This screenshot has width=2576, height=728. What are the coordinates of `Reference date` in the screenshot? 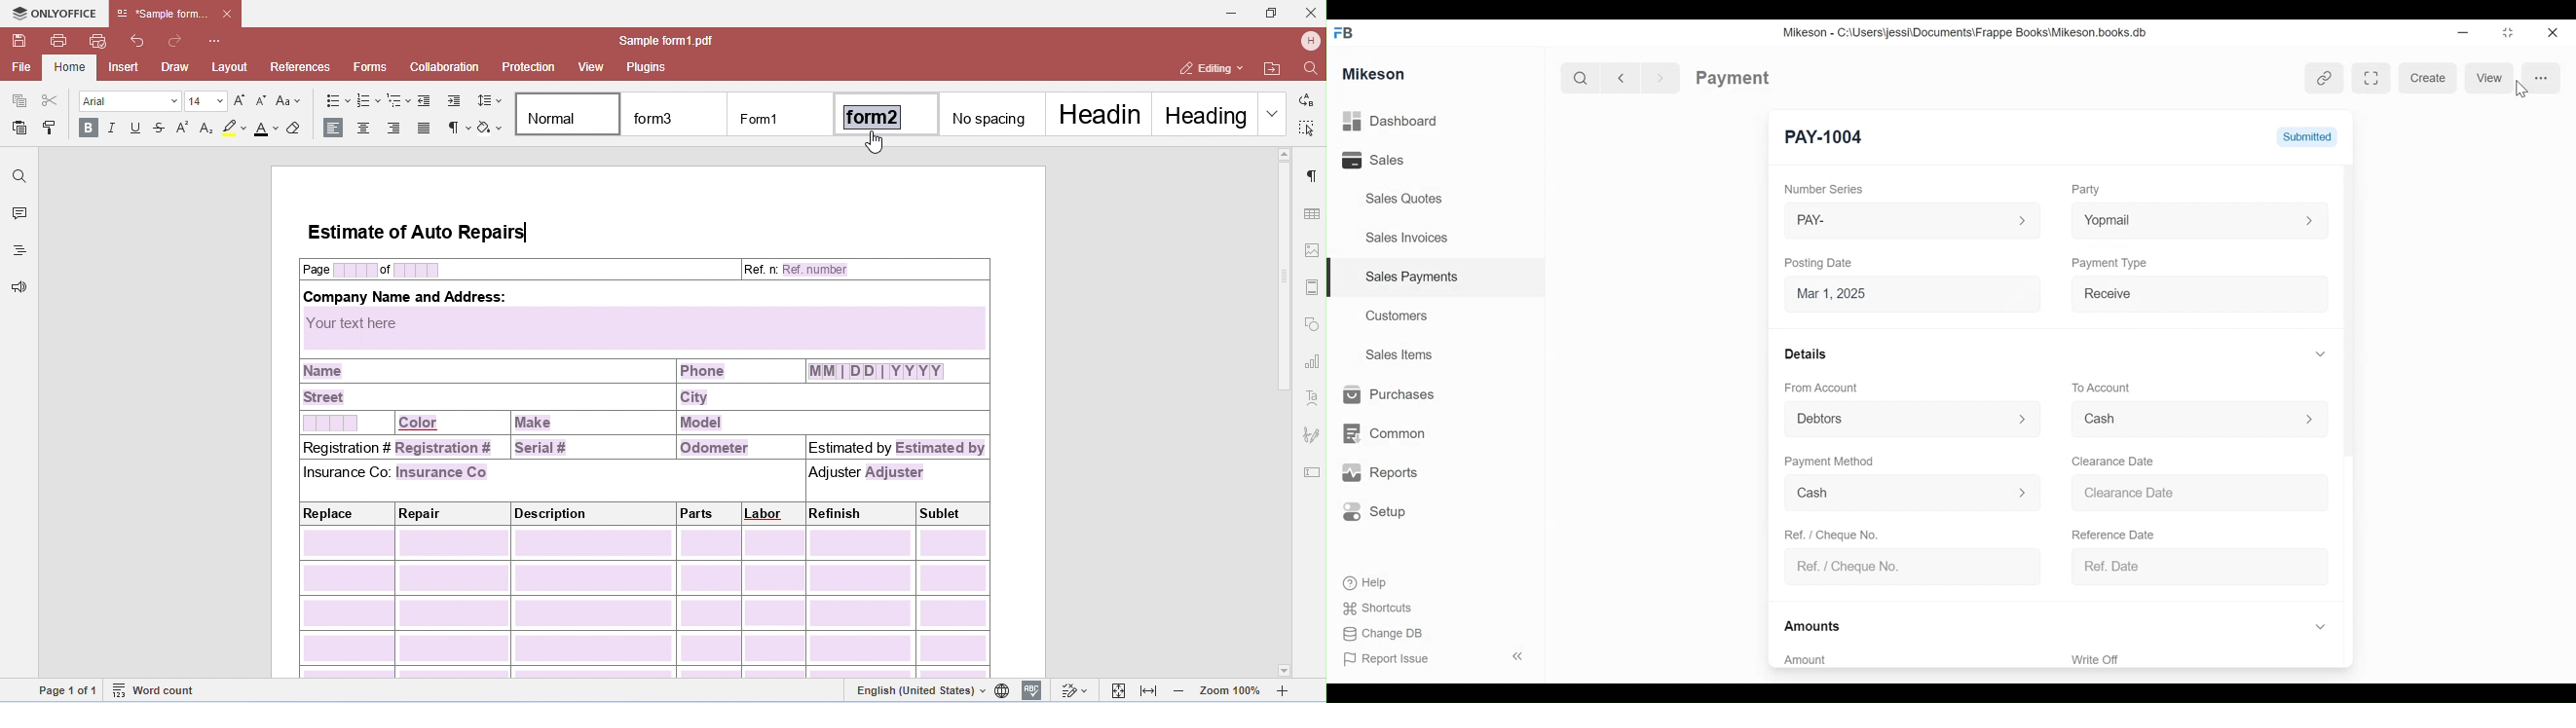 It's located at (2121, 534).